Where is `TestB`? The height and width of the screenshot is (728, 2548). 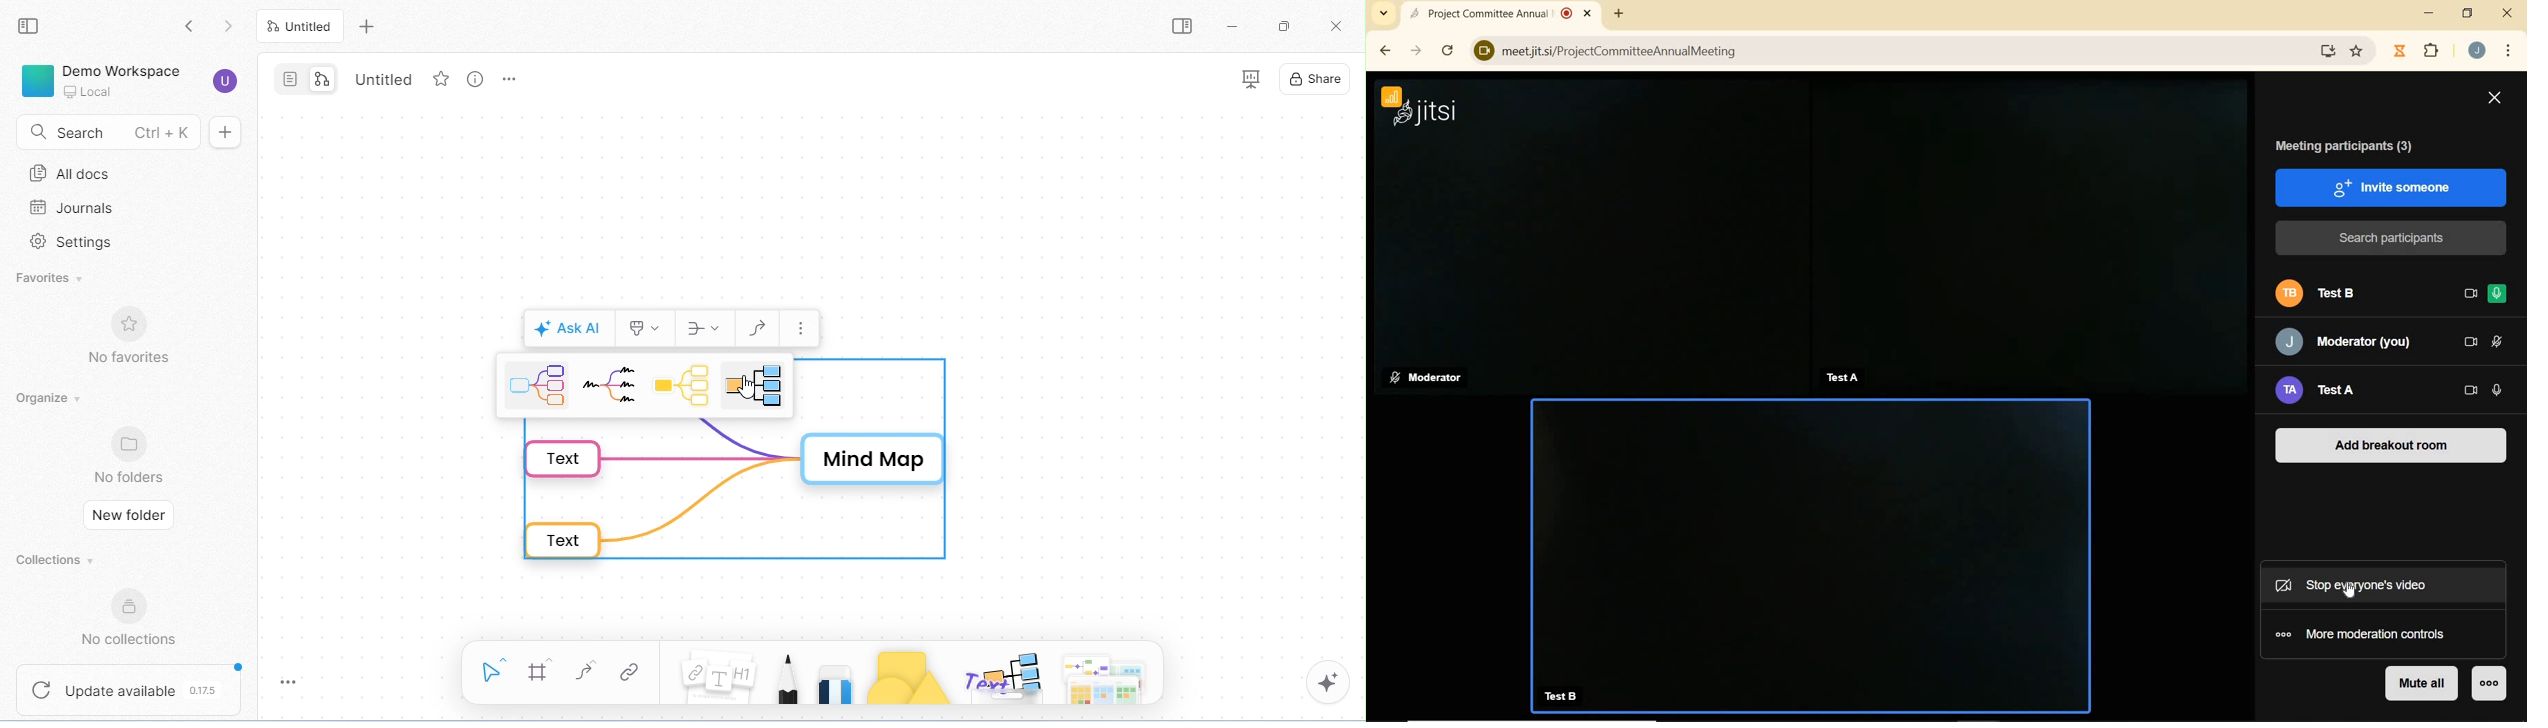
TestB is located at coordinates (1566, 696).